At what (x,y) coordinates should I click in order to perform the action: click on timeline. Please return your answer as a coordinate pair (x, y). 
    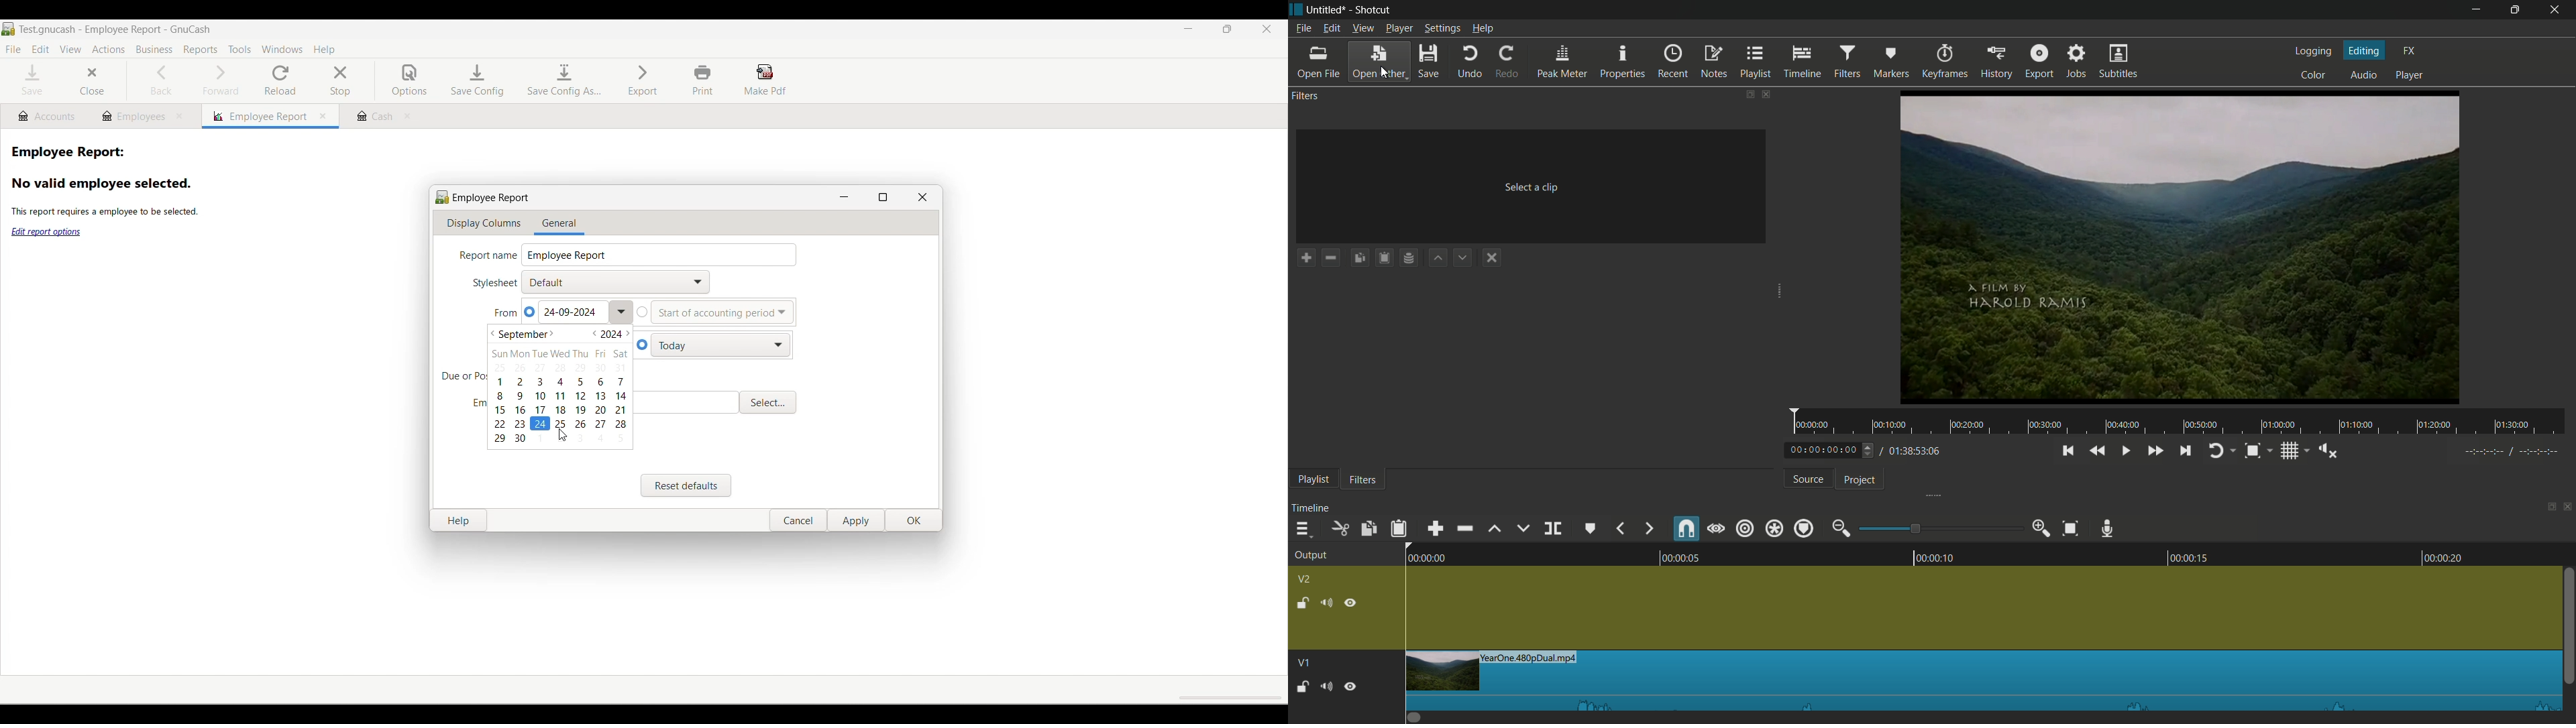
    Looking at the image, I should click on (1311, 509).